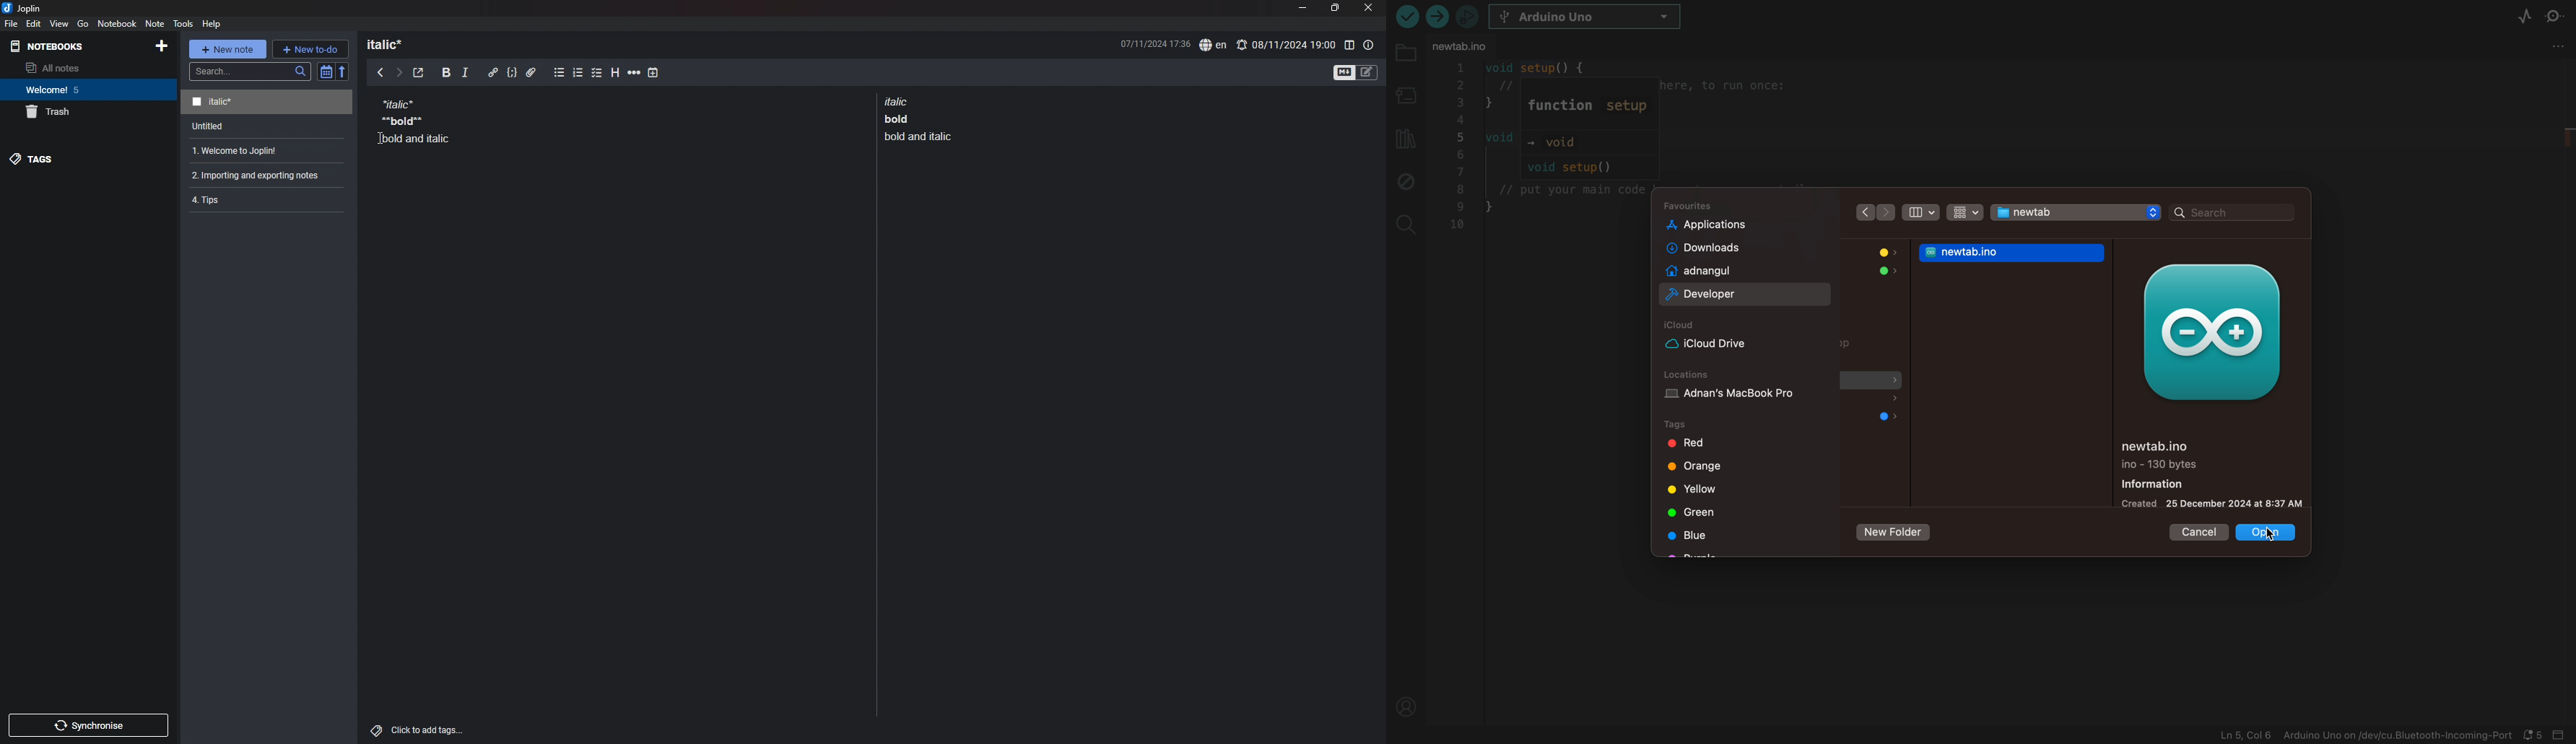  I want to click on edit, so click(34, 23).